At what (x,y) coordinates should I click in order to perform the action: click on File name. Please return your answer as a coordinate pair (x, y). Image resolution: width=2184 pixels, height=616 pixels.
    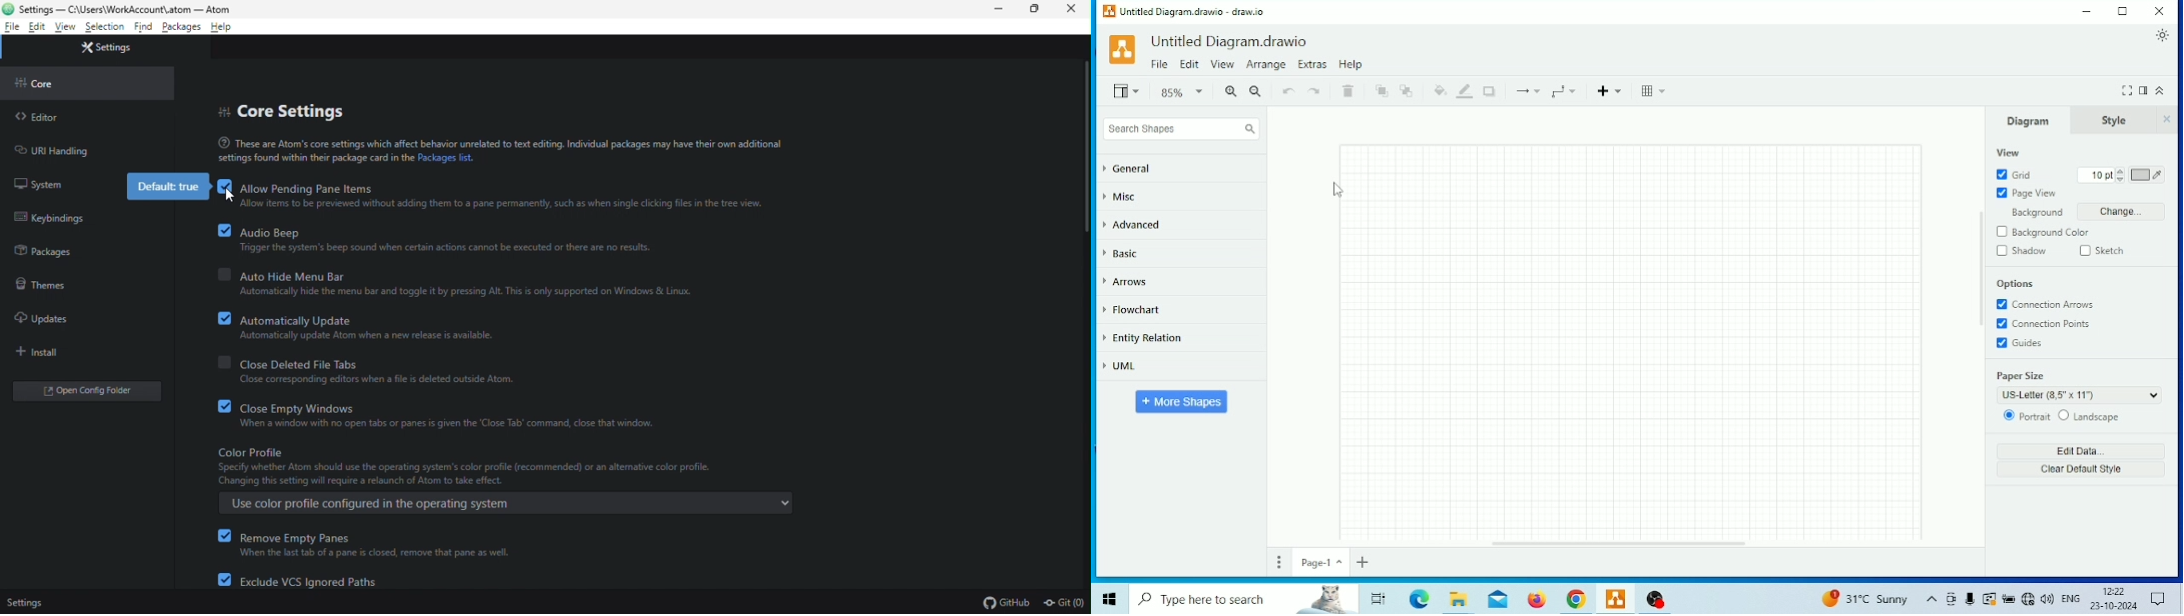
    Looking at the image, I should click on (1193, 12).